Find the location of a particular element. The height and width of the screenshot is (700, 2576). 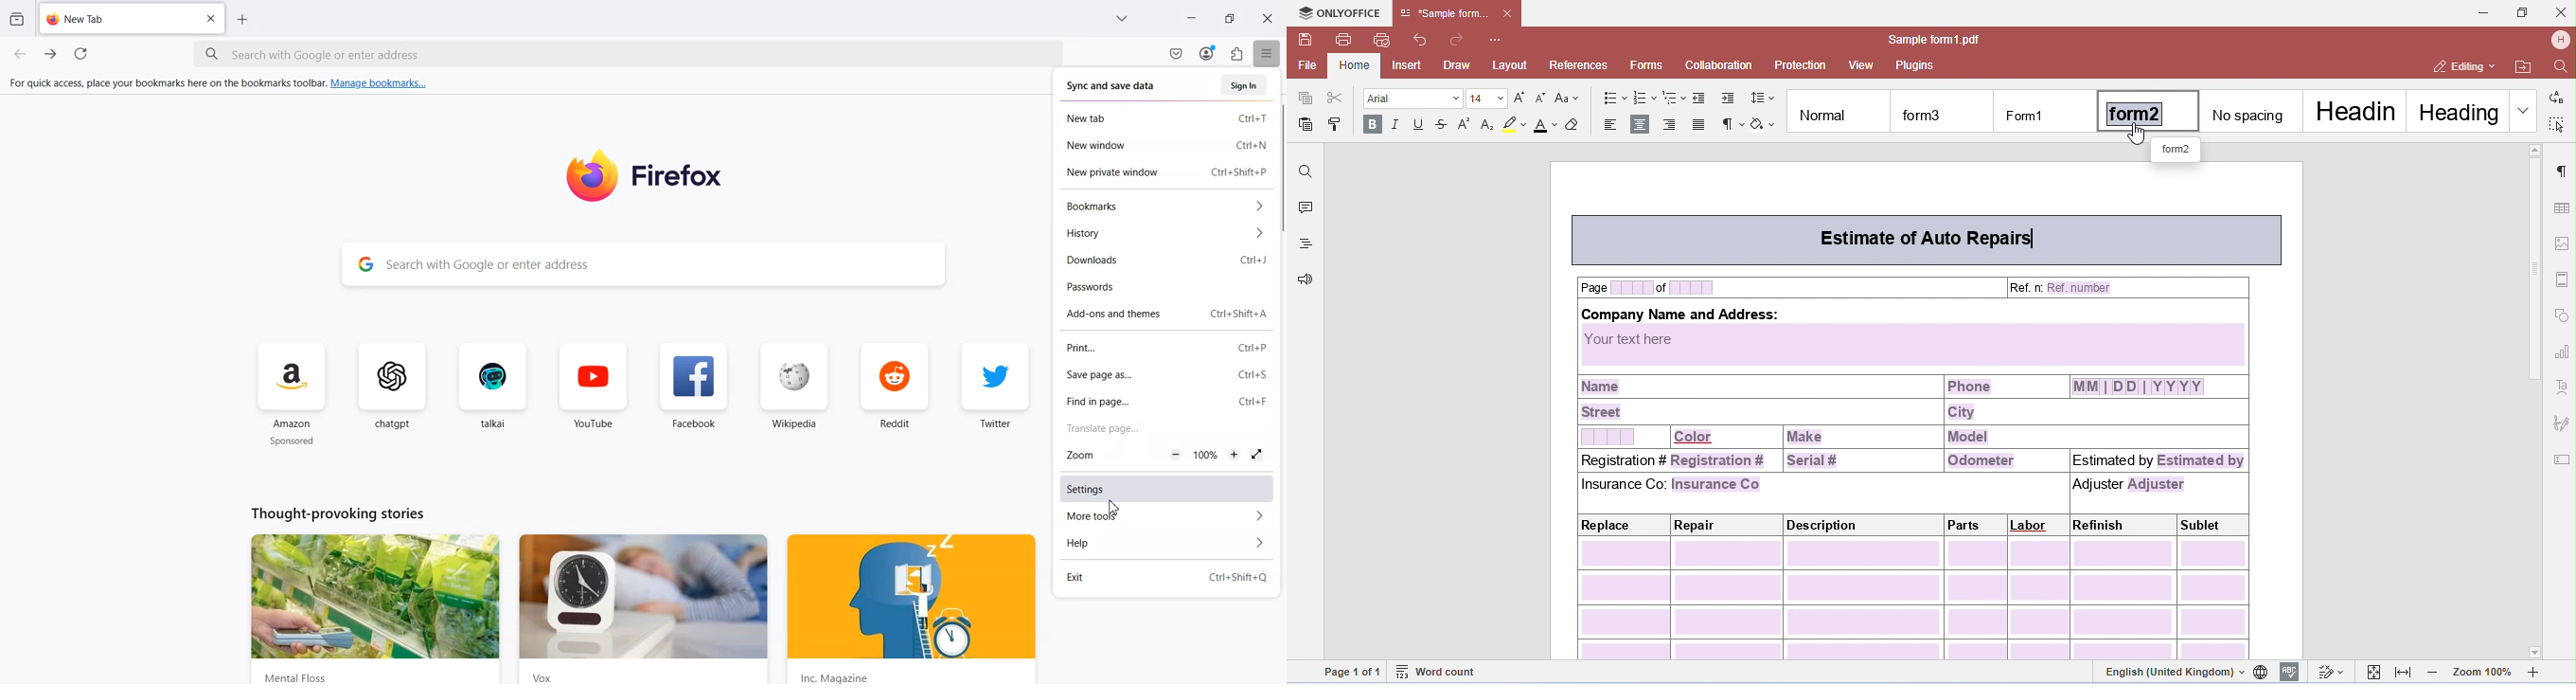

New private window Ctrl+Shift+P is located at coordinates (1165, 170).